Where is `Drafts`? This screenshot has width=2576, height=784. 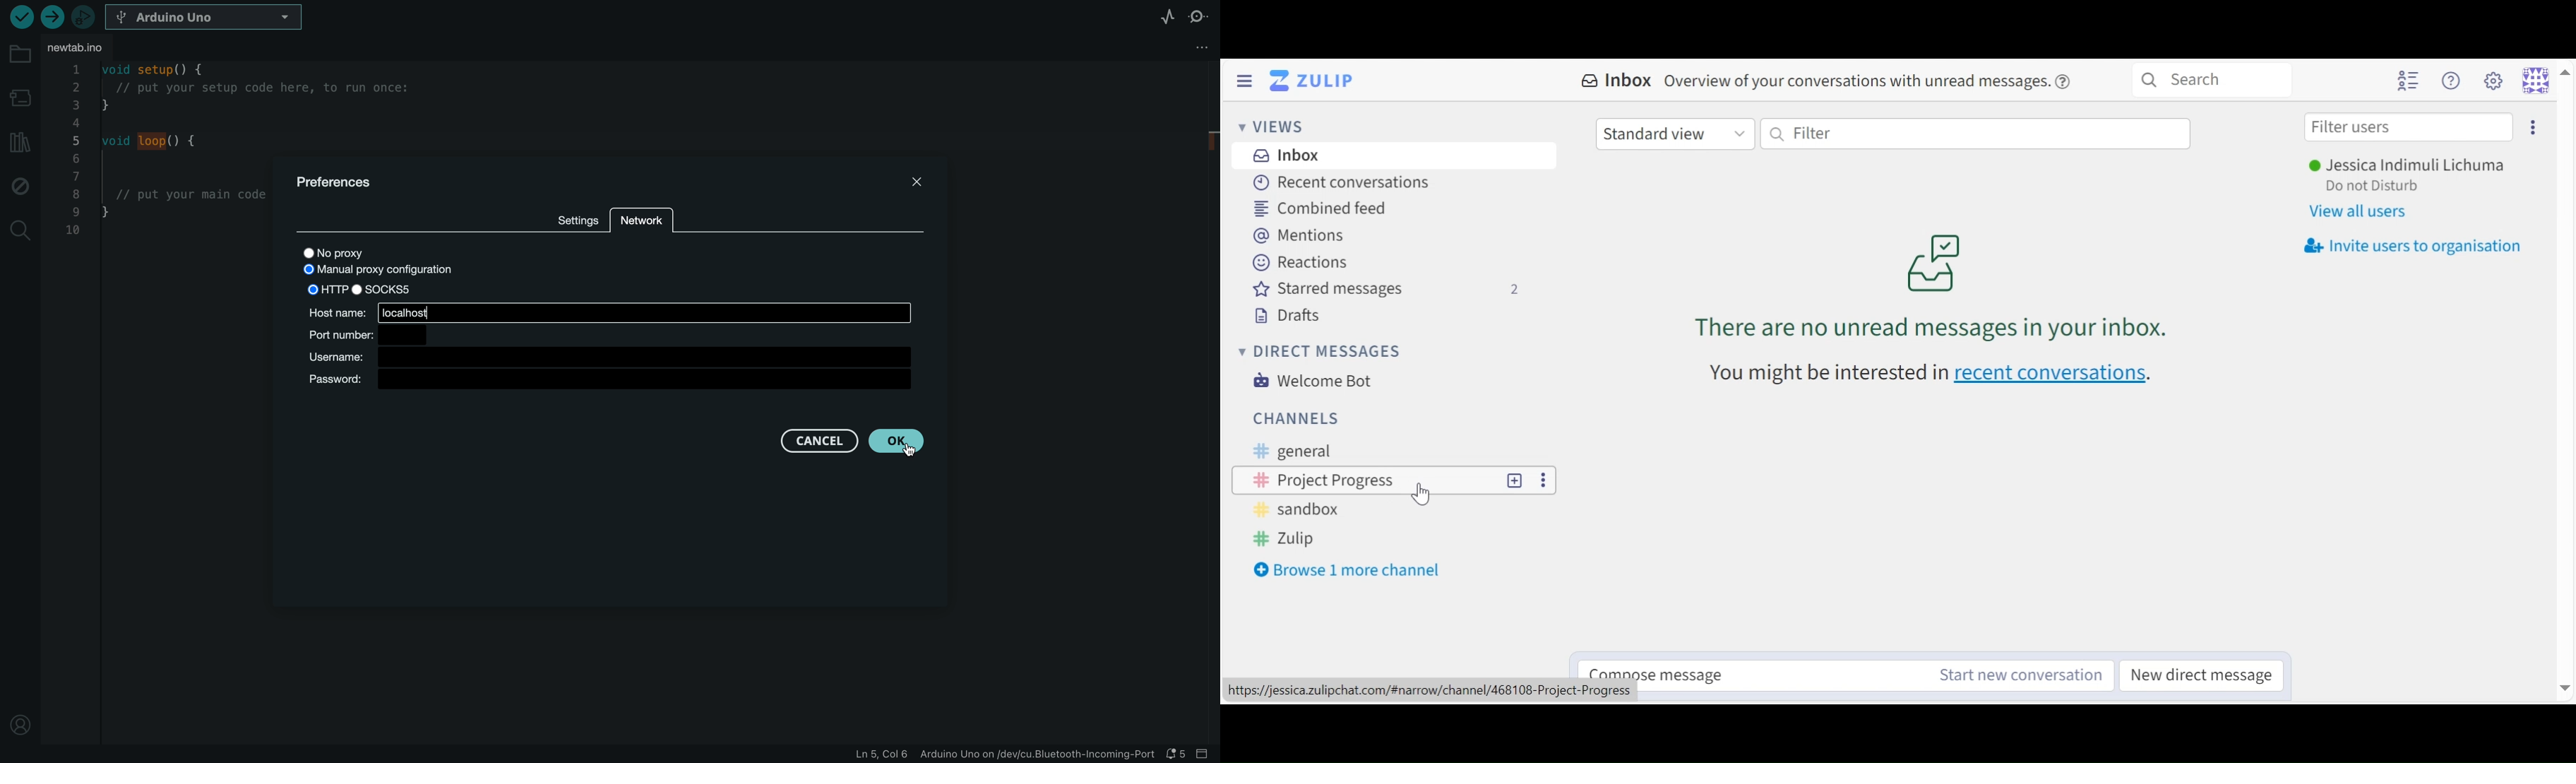
Drafts is located at coordinates (1292, 317).